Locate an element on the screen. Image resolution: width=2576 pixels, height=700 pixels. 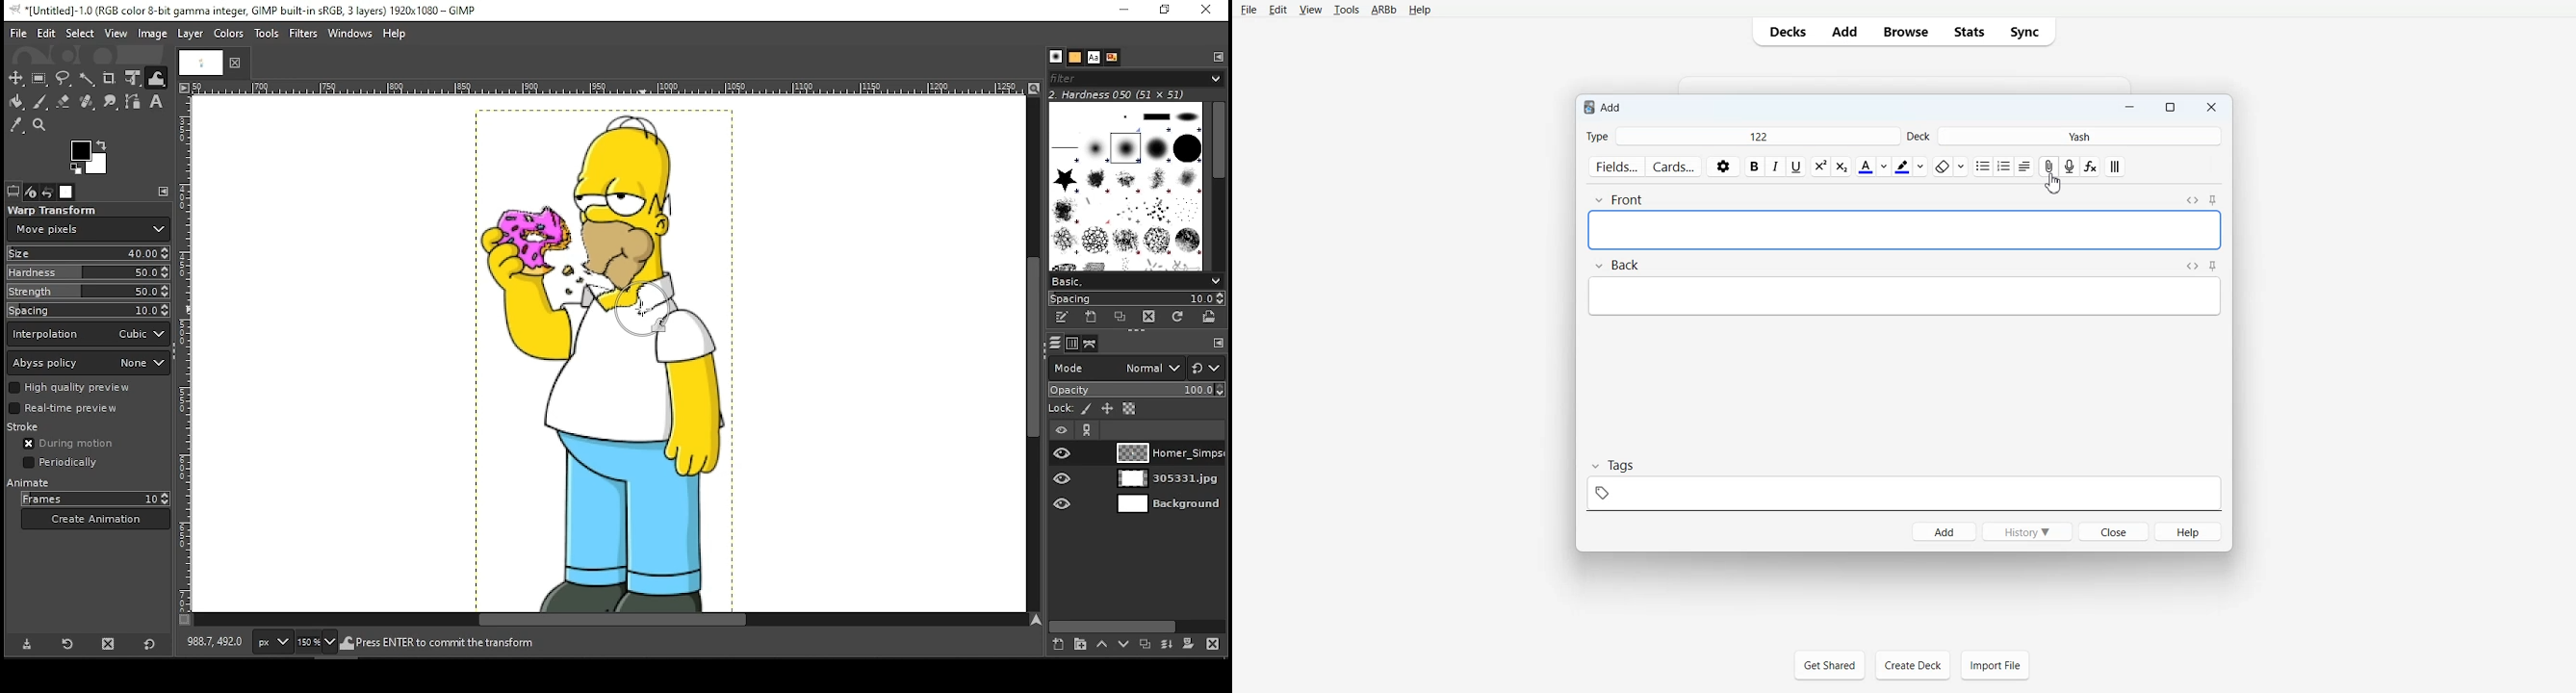
frames is located at coordinates (94, 499).